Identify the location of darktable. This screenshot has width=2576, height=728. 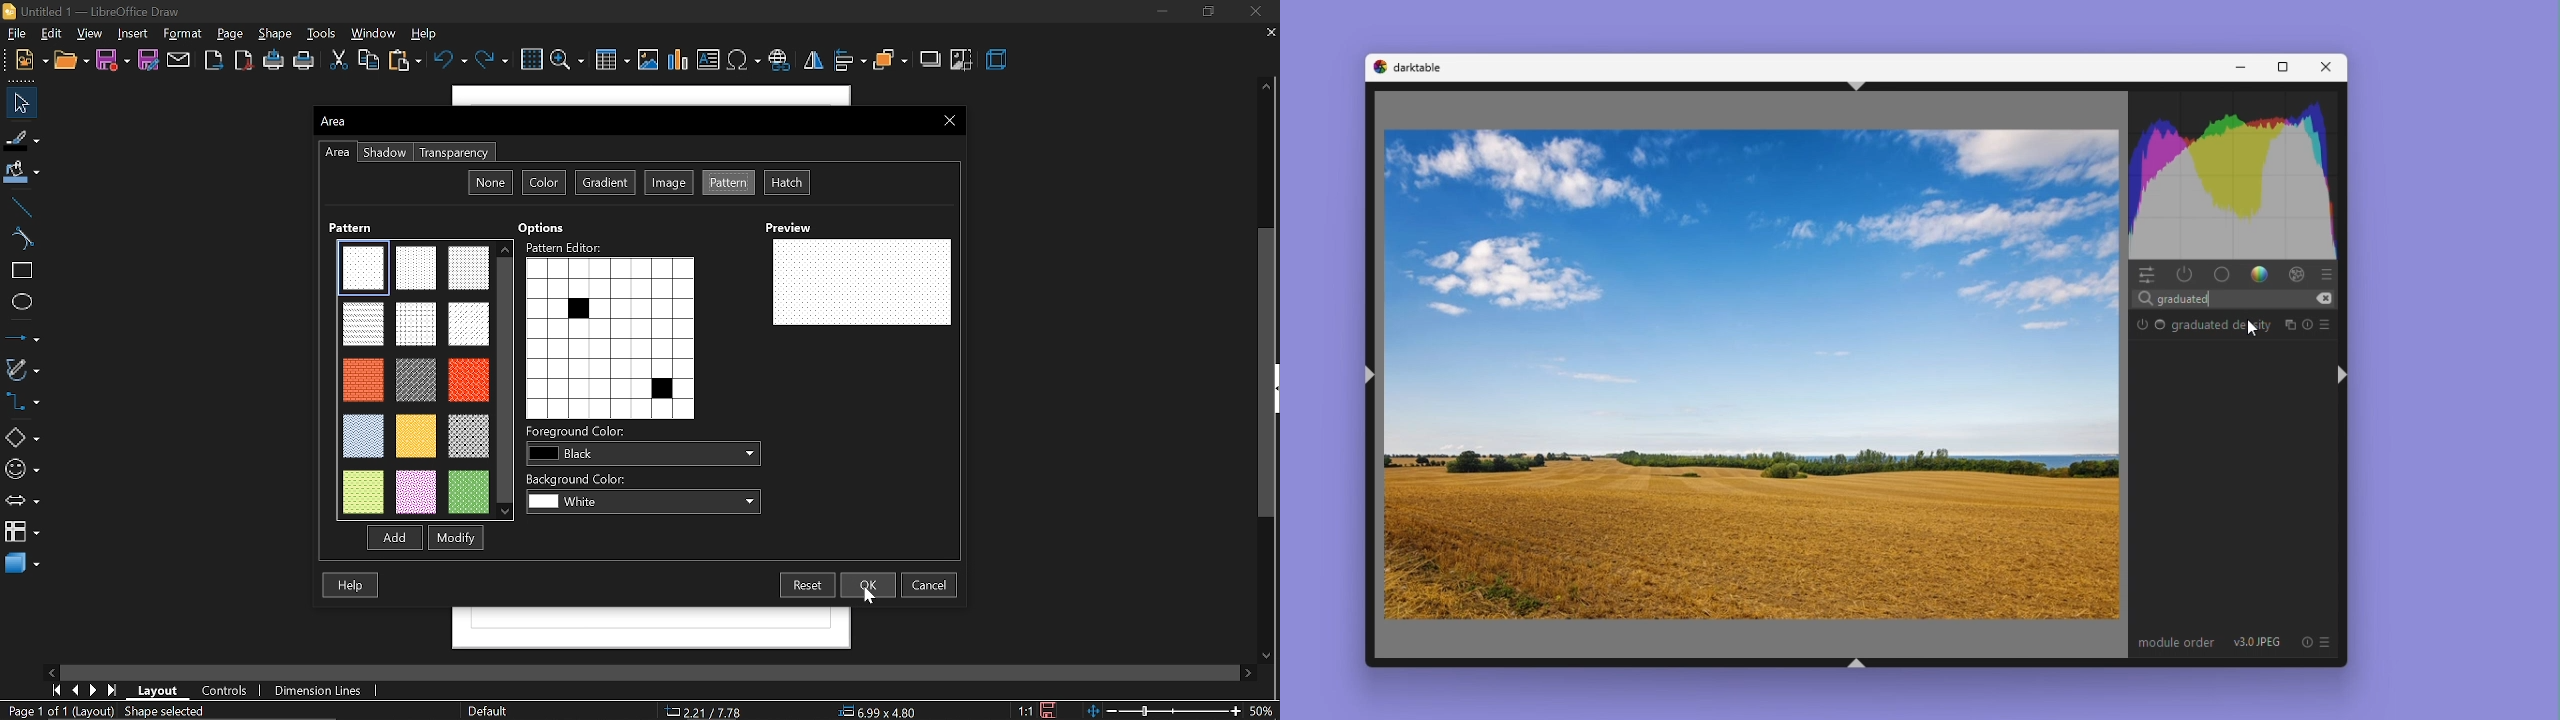
(1423, 67).